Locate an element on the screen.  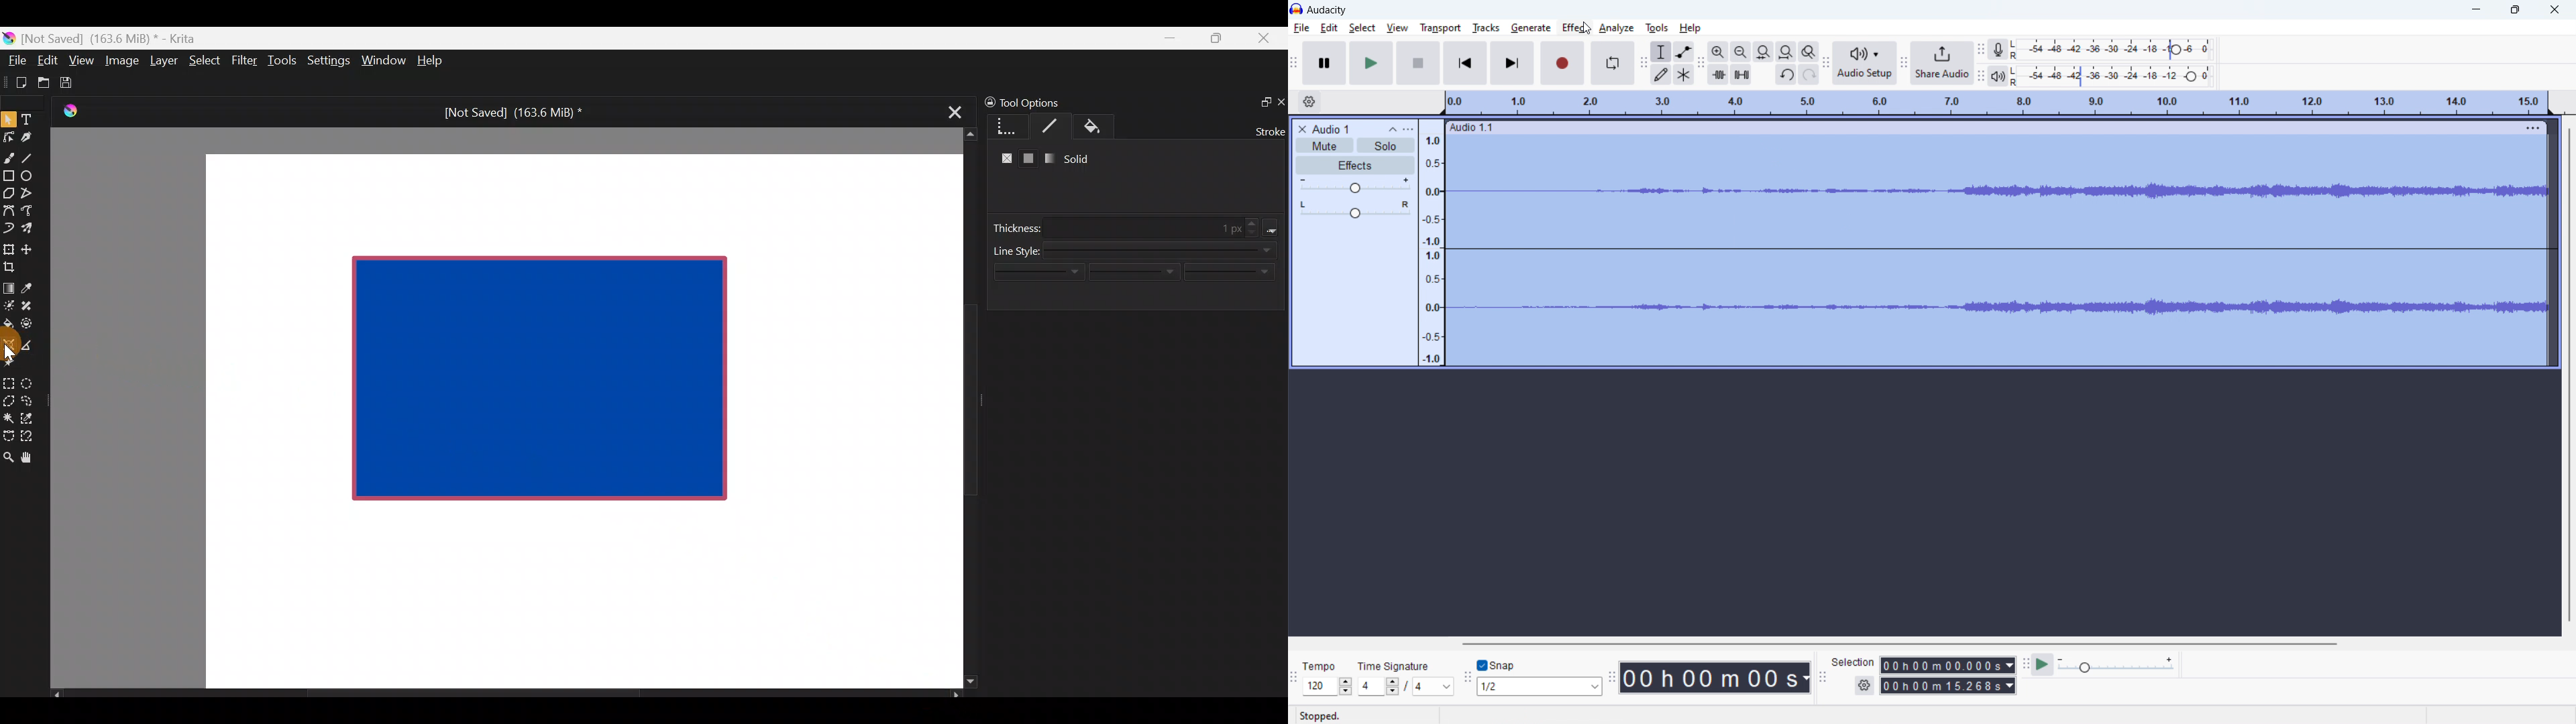
record level is located at coordinates (2115, 50).